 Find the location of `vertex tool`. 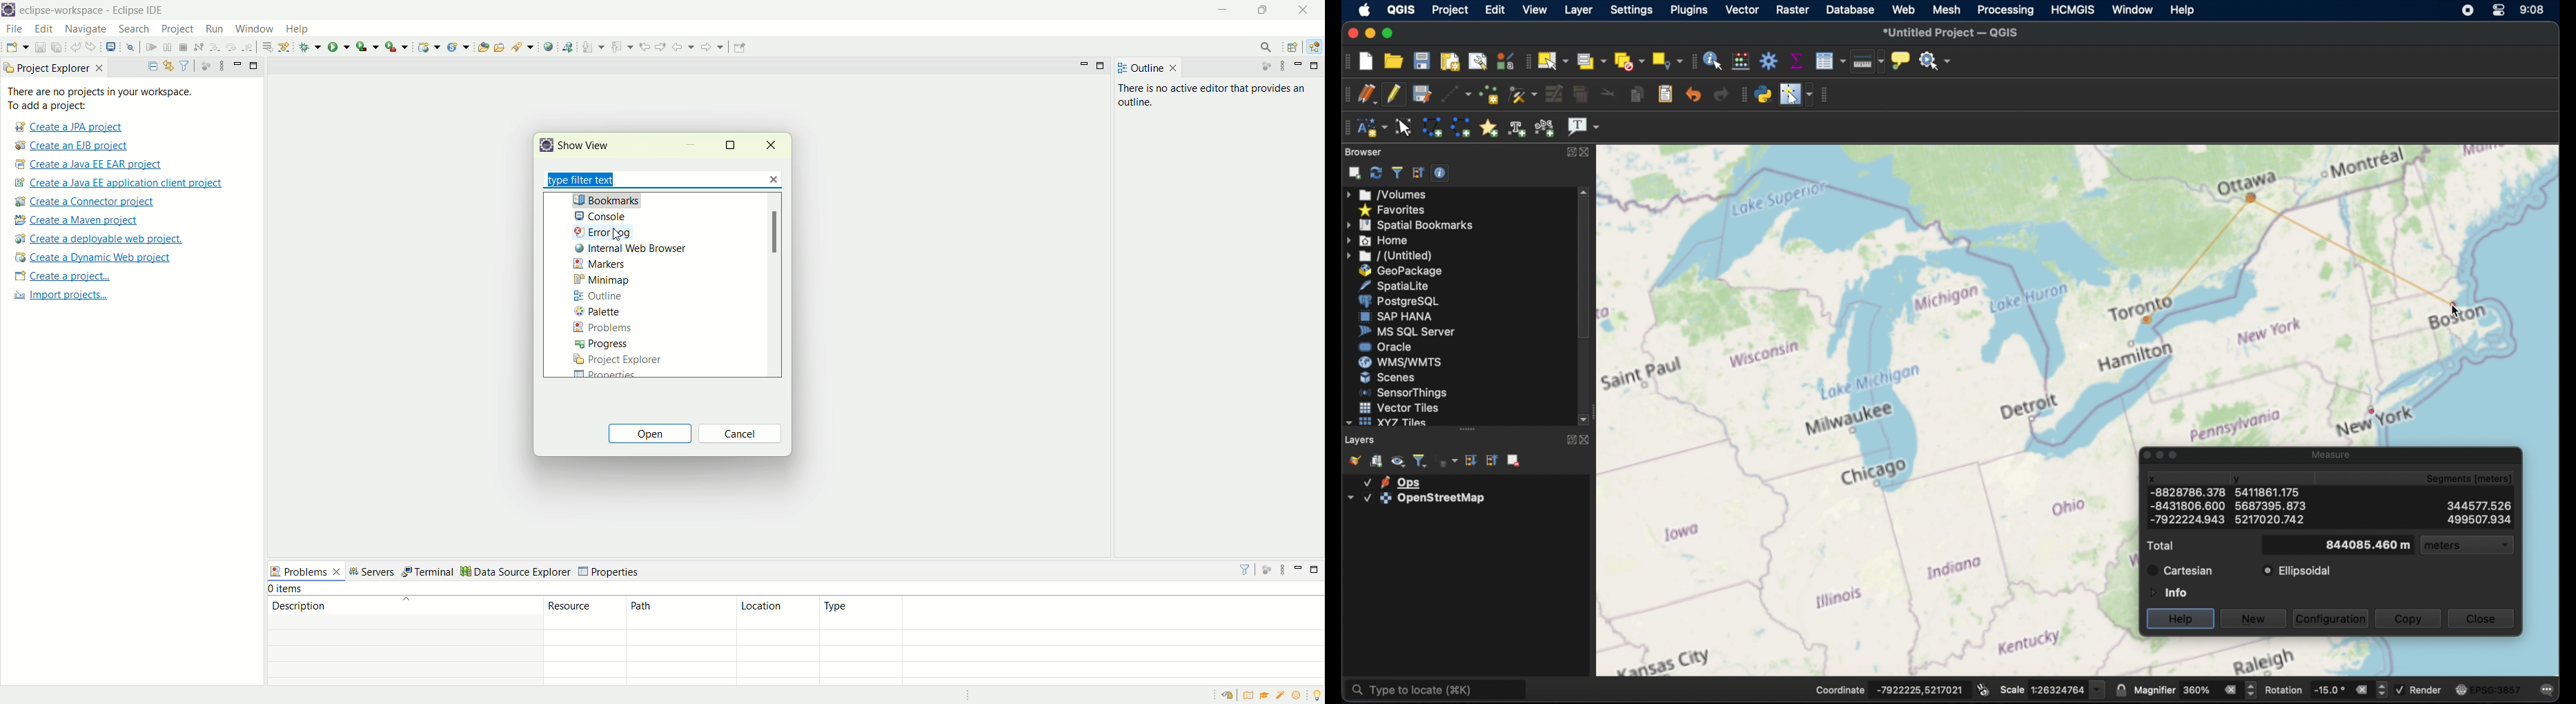

vertex tool is located at coordinates (1523, 95).